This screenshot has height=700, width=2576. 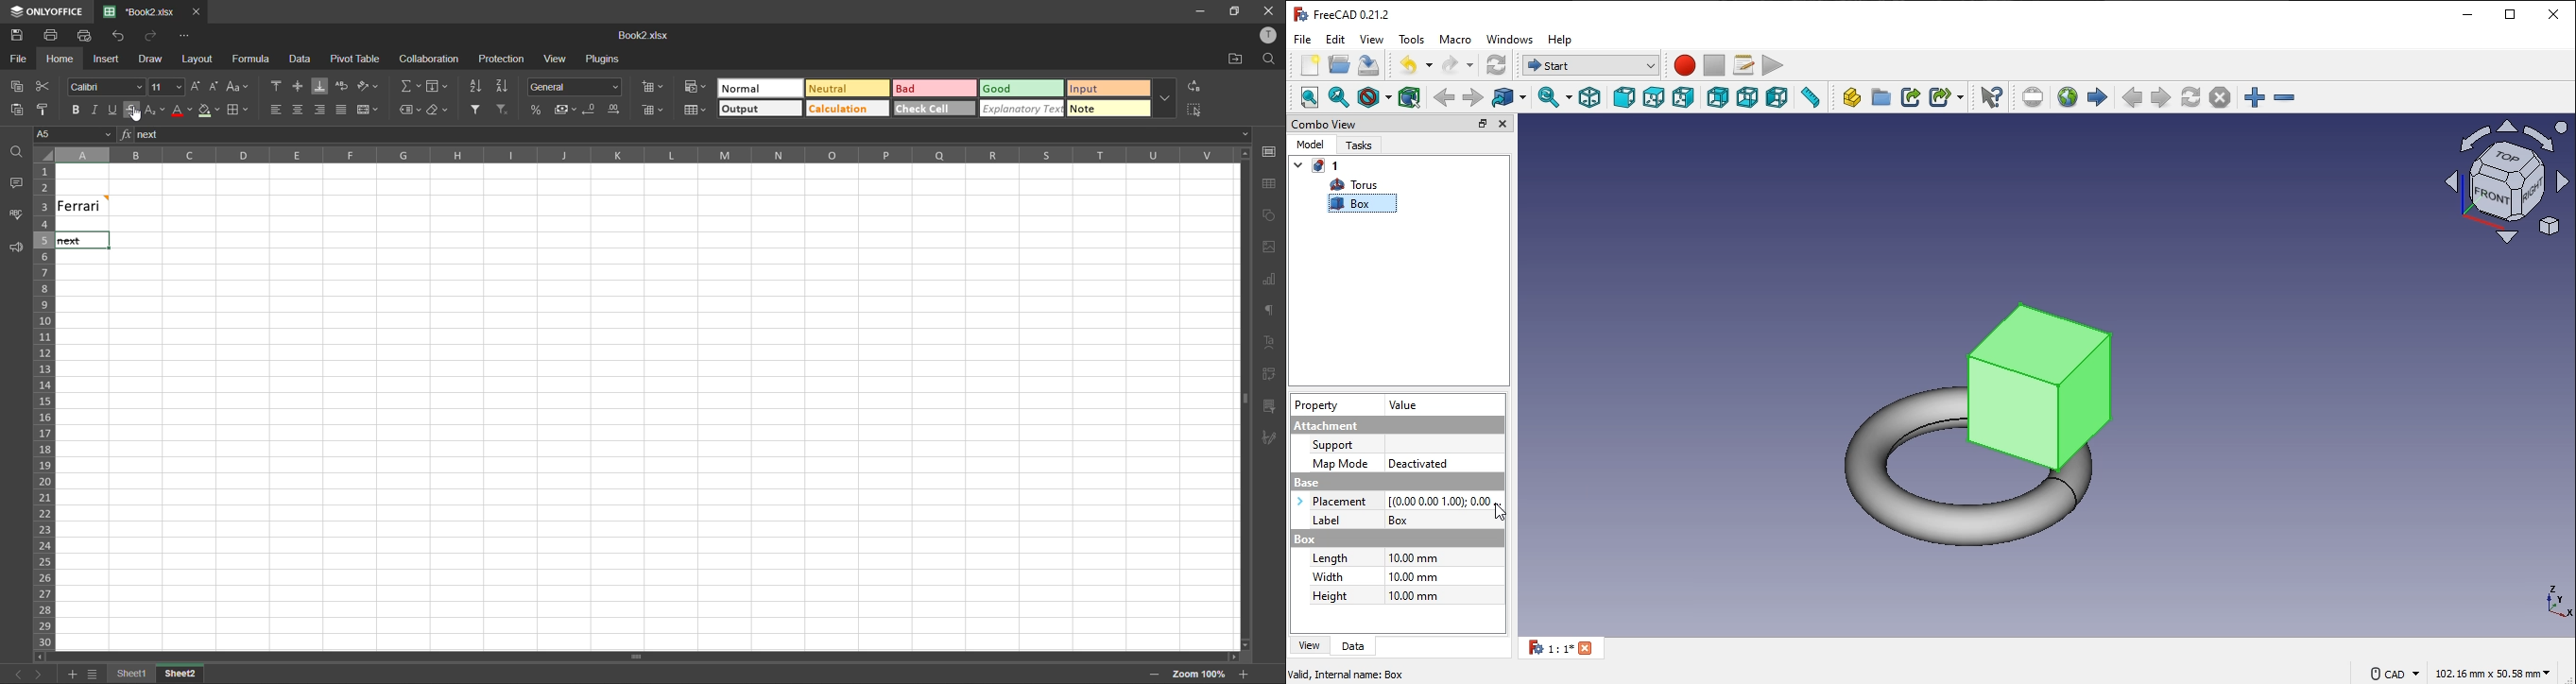 I want to click on clear, so click(x=438, y=110).